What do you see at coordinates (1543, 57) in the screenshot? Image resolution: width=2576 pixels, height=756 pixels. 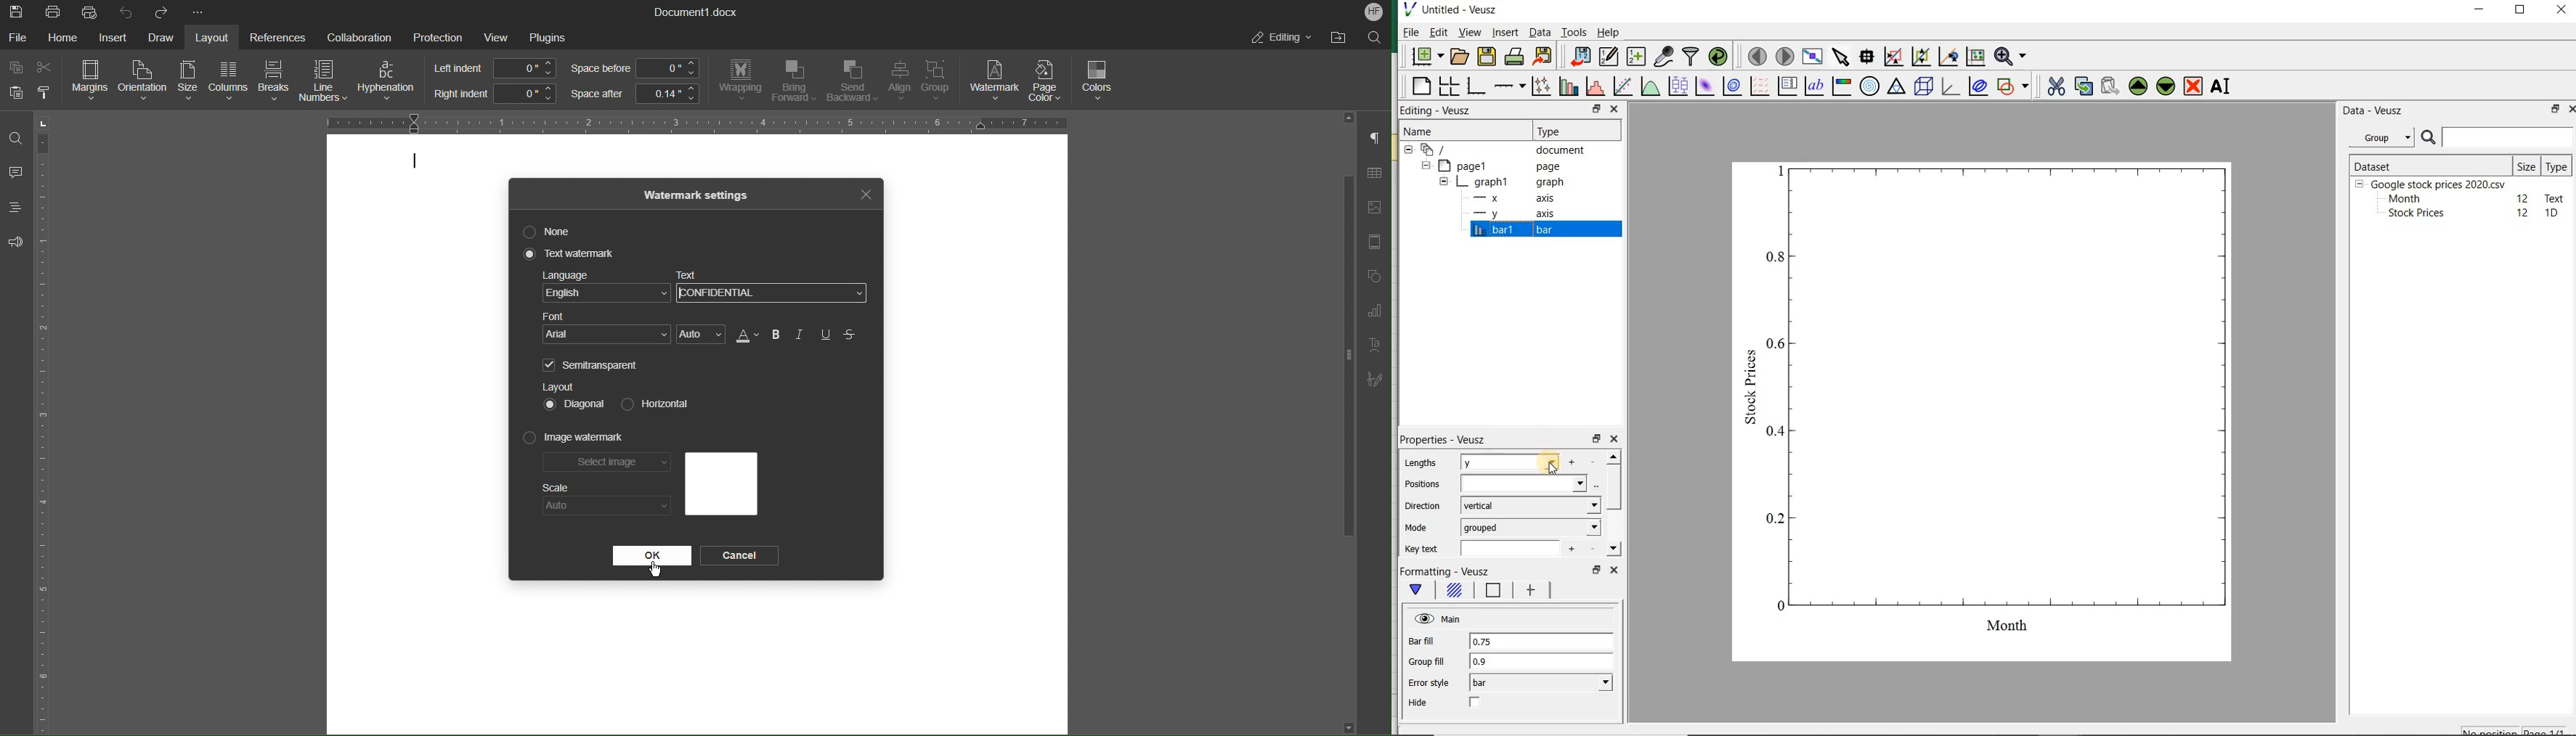 I see `export to graphics format` at bounding box center [1543, 57].